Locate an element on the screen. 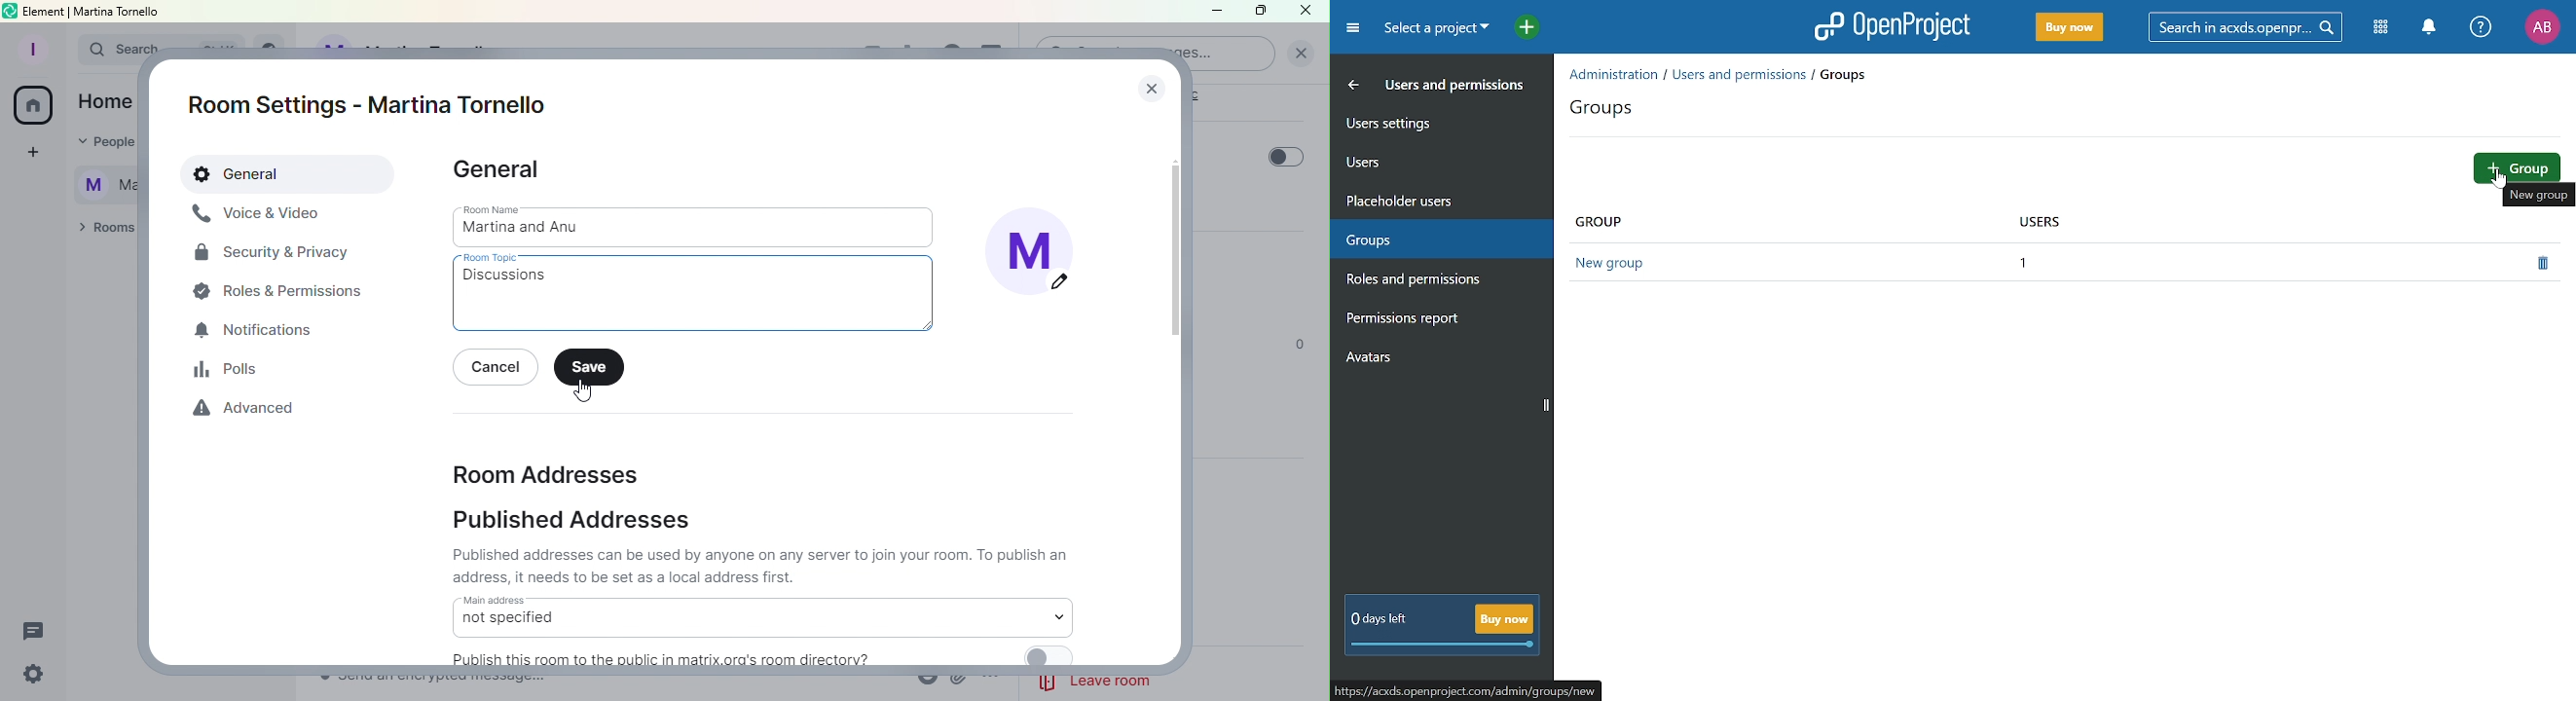 The height and width of the screenshot is (728, 2576). Voice and video is located at coordinates (258, 214).